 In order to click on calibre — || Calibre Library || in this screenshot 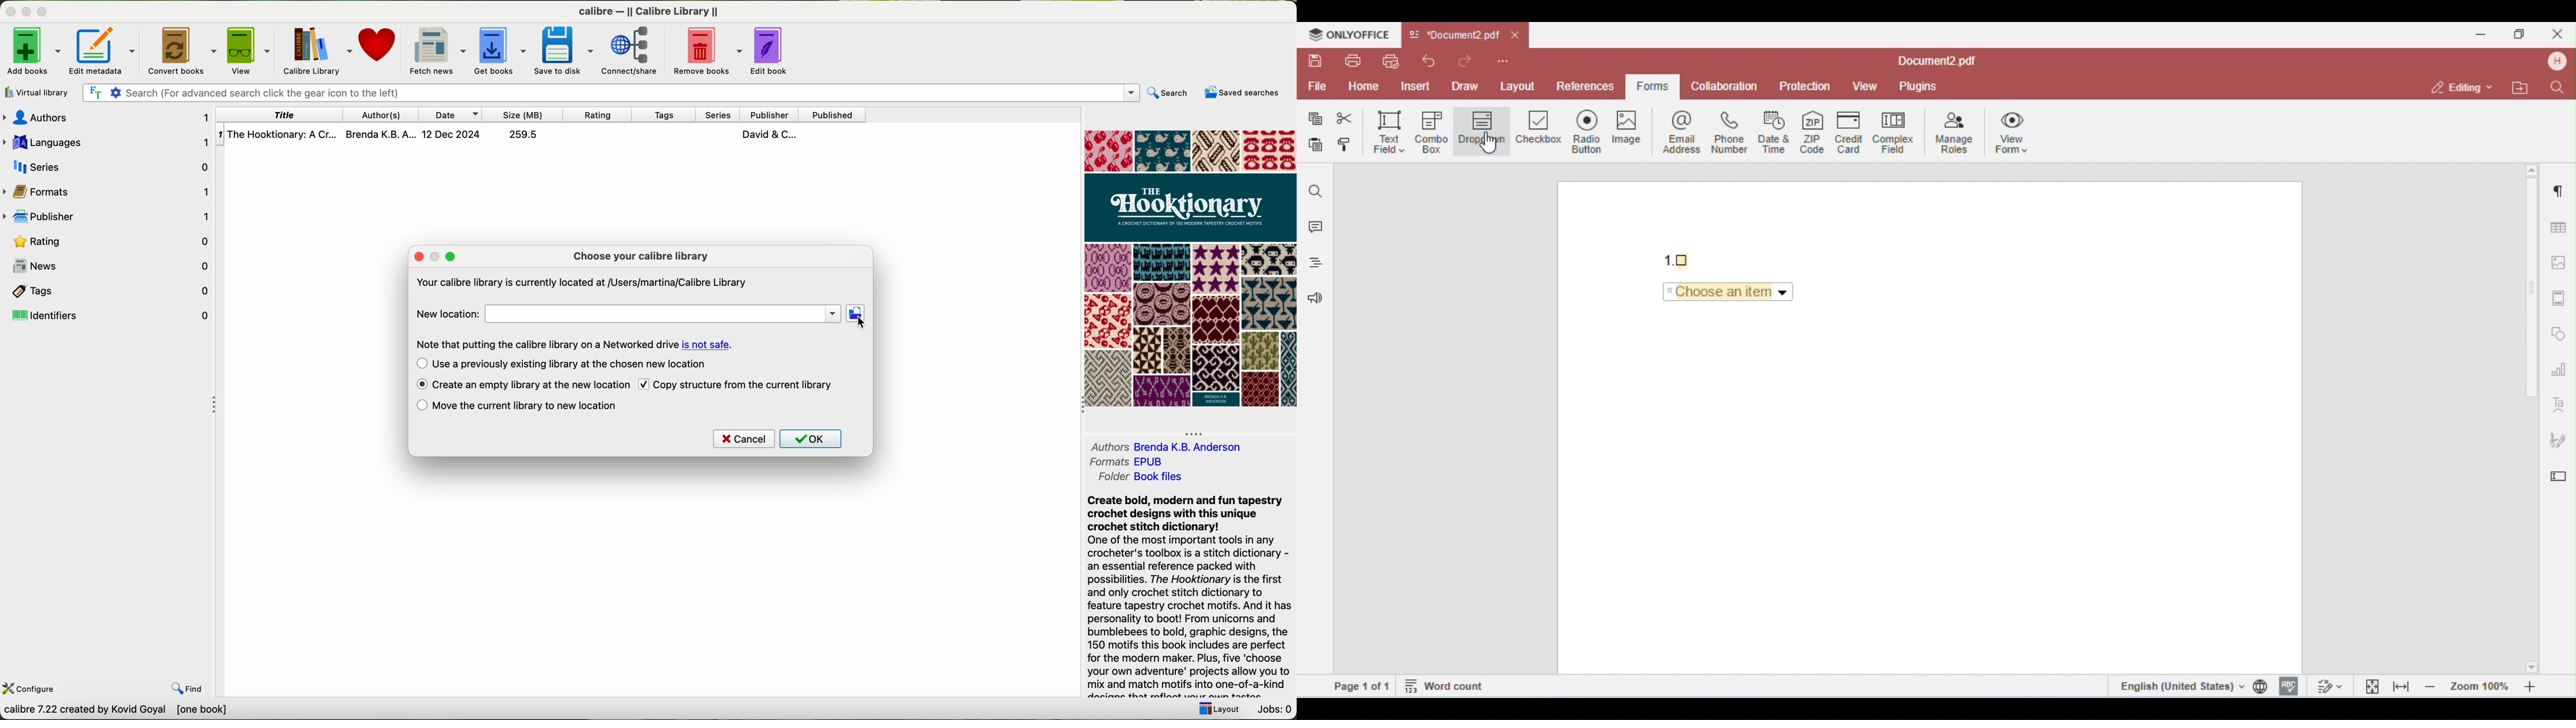, I will do `click(647, 10)`.